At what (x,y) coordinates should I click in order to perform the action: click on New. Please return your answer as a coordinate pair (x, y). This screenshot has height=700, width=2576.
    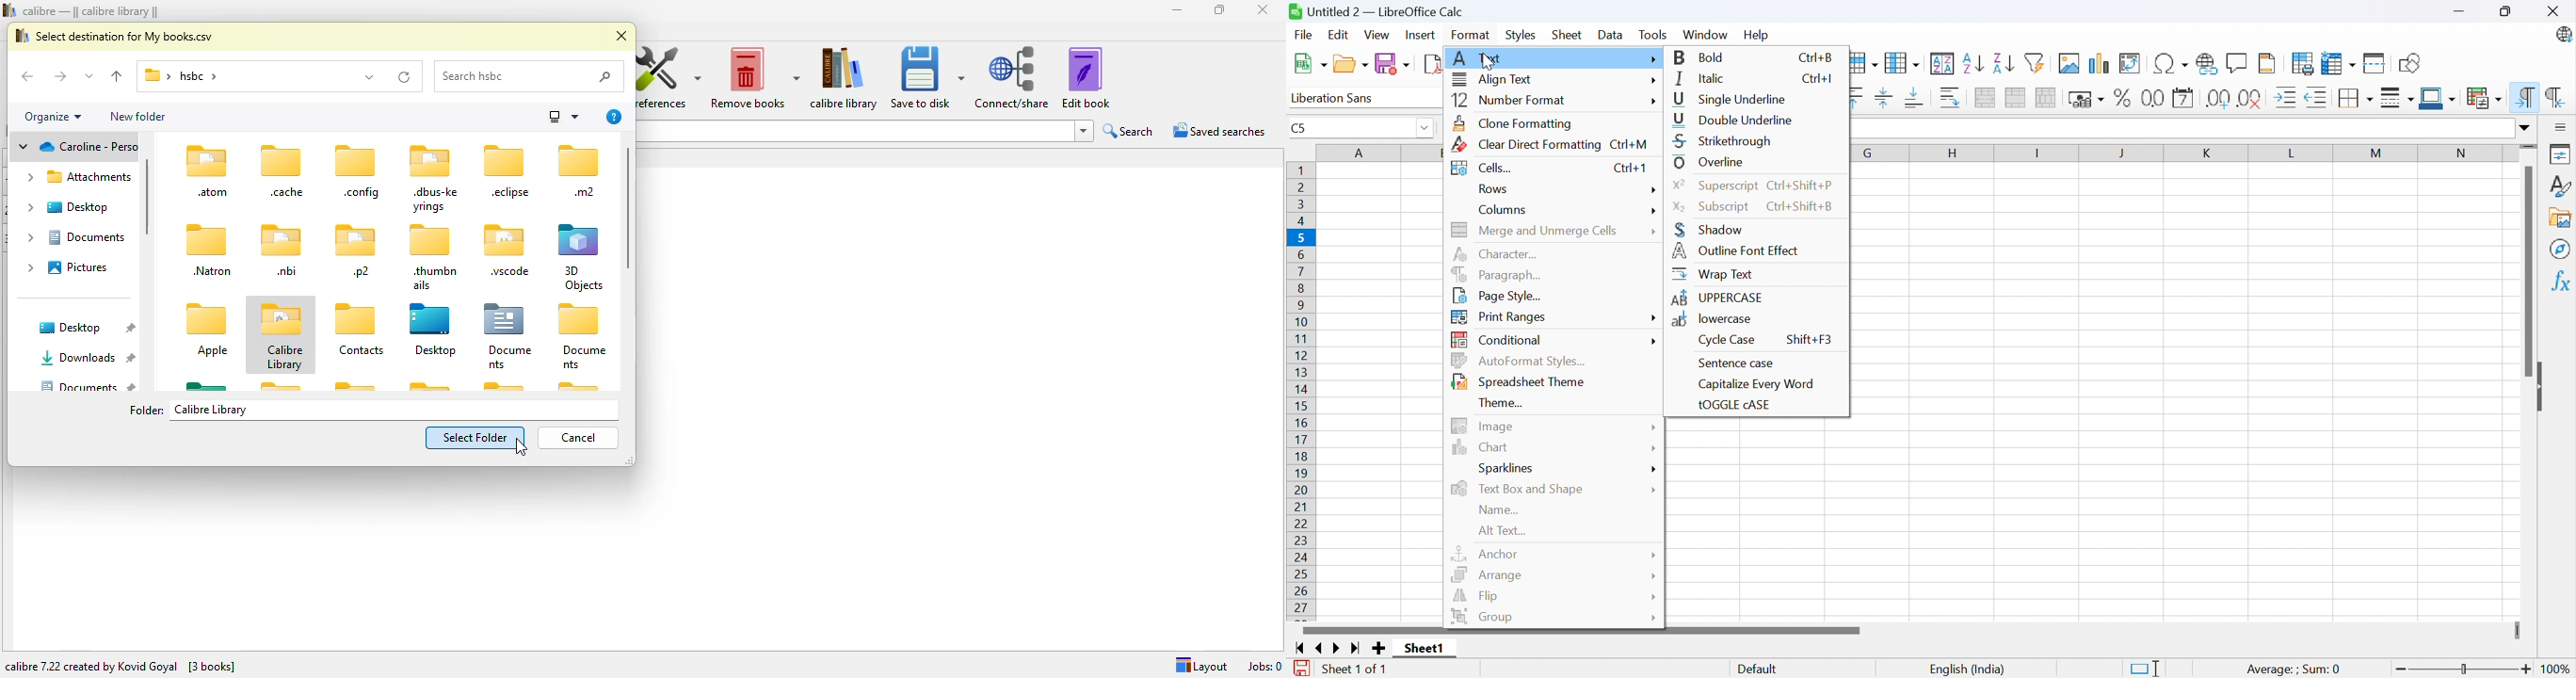
    Looking at the image, I should click on (1353, 65).